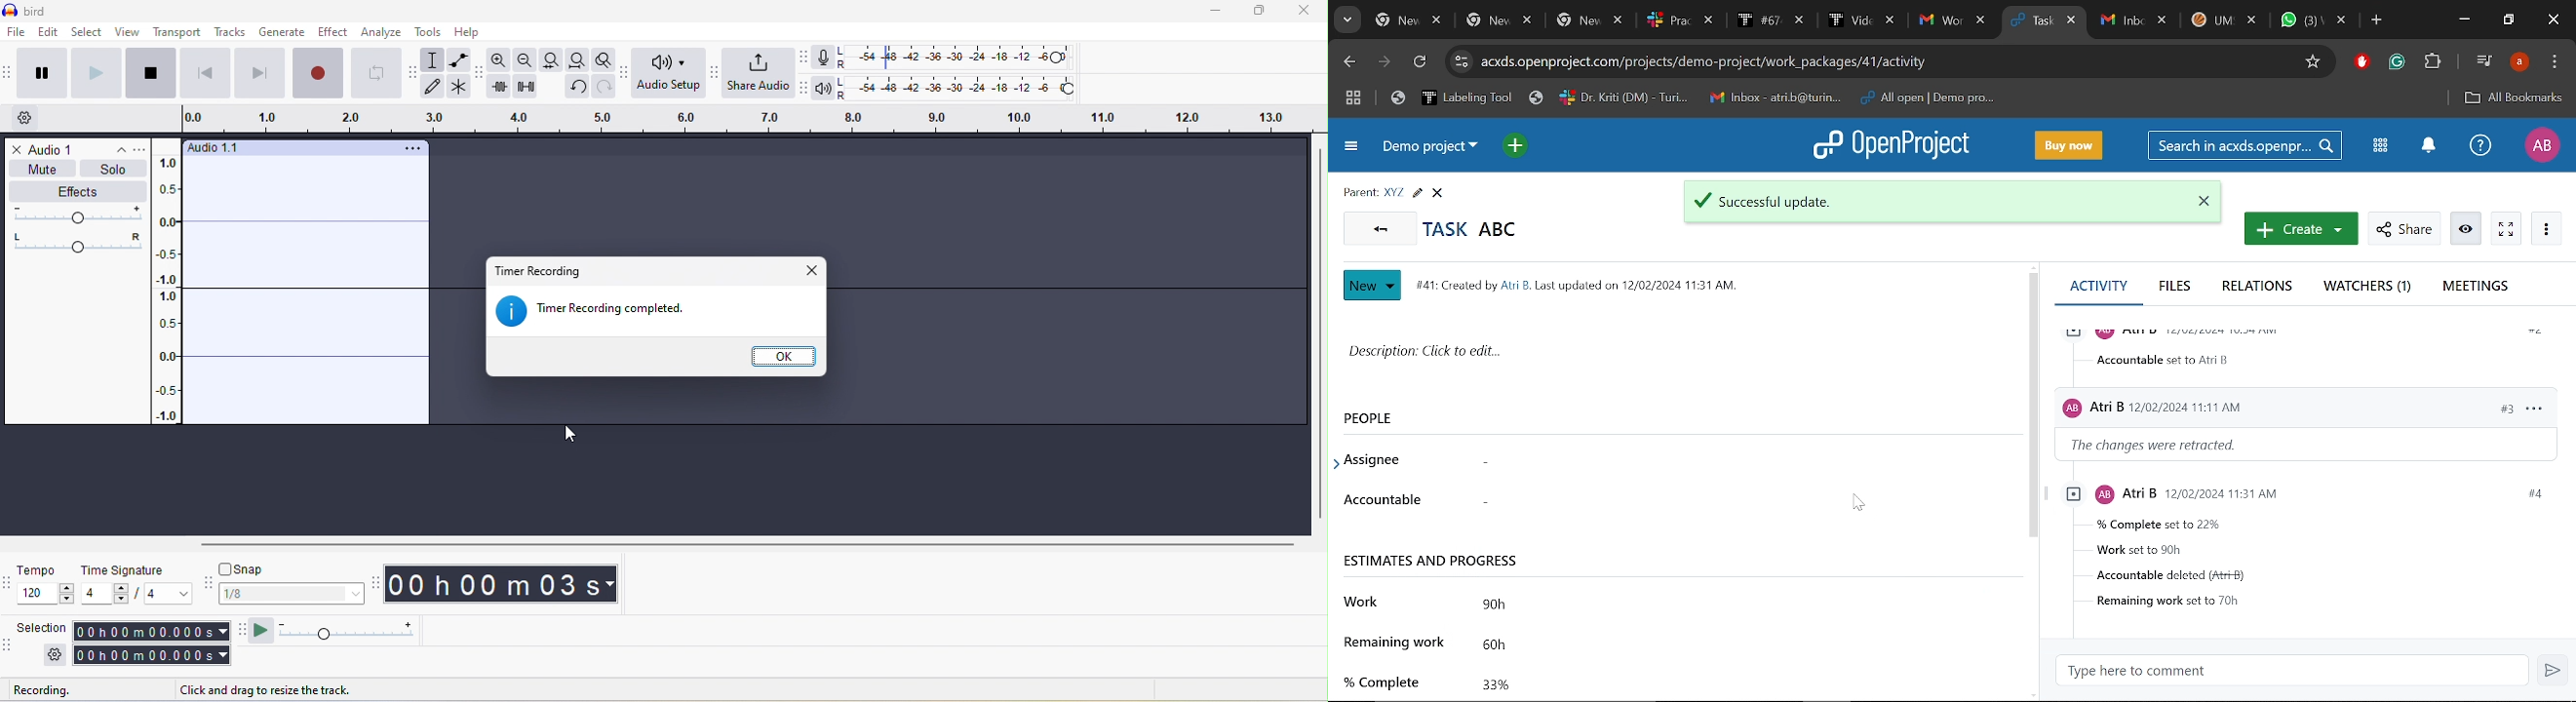 This screenshot has width=2576, height=728. What do you see at coordinates (414, 76) in the screenshot?
I see `audacity tools toolbar` at bounding box center [414, 76].